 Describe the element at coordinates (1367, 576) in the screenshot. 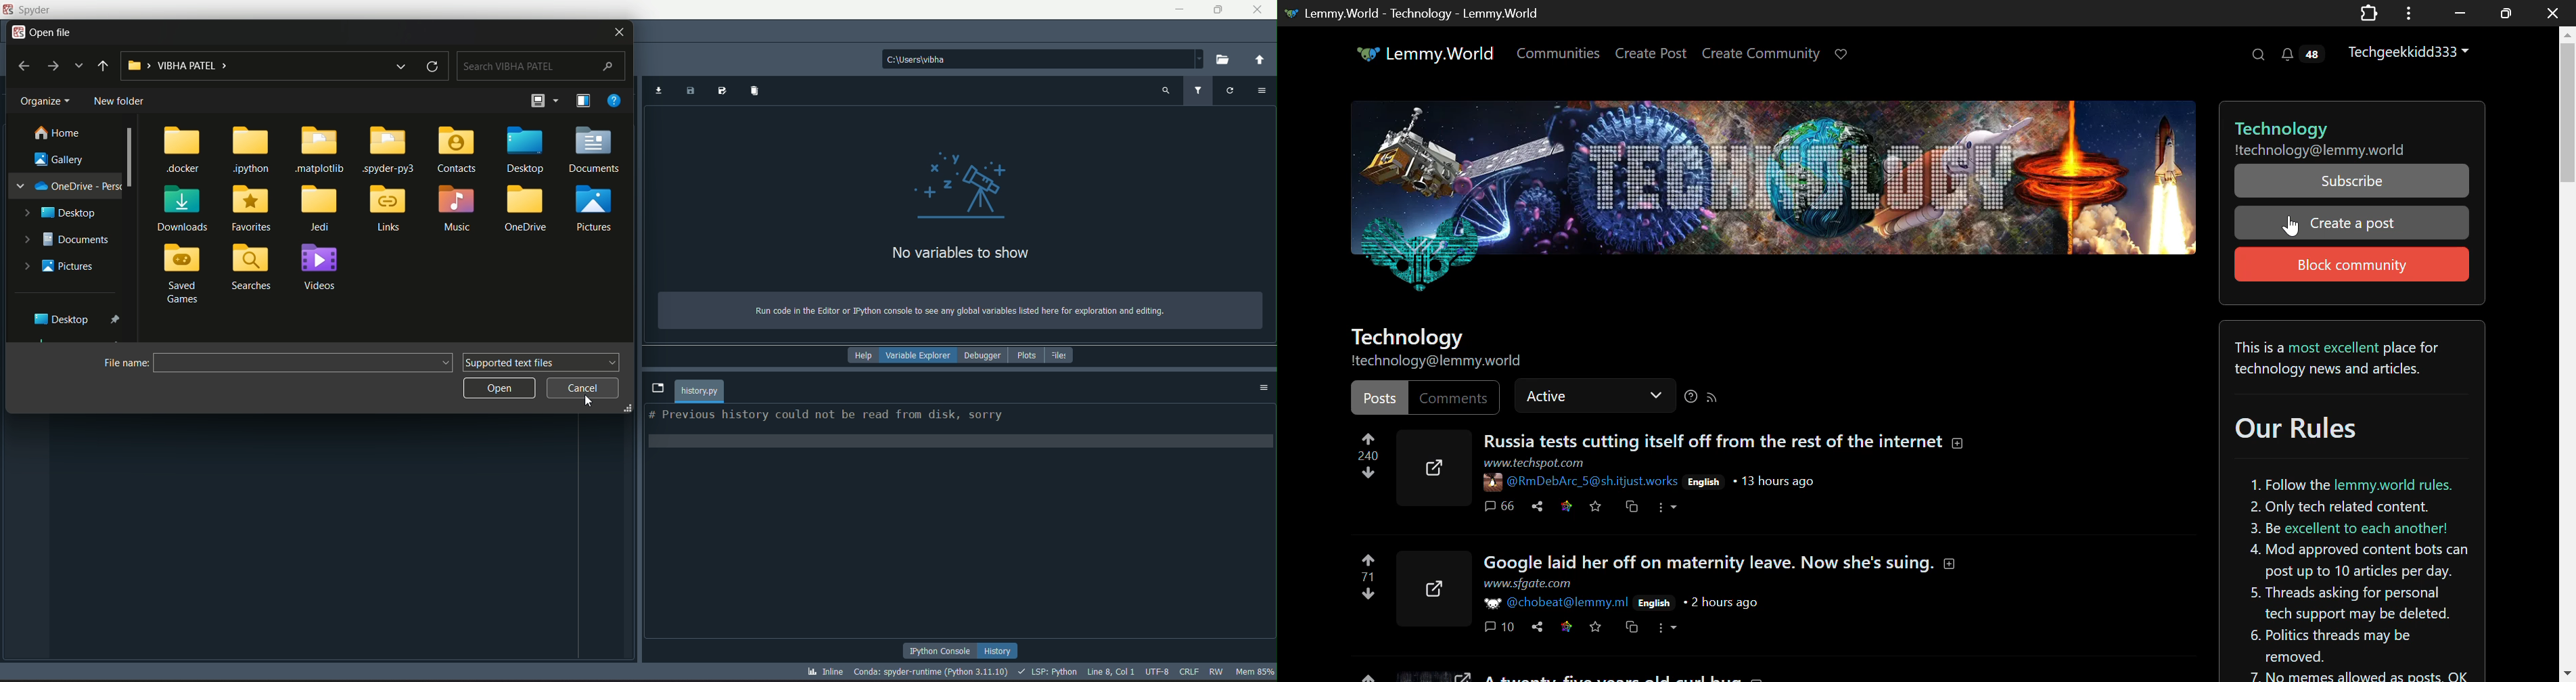

I see `71 Upvotes` at that location.